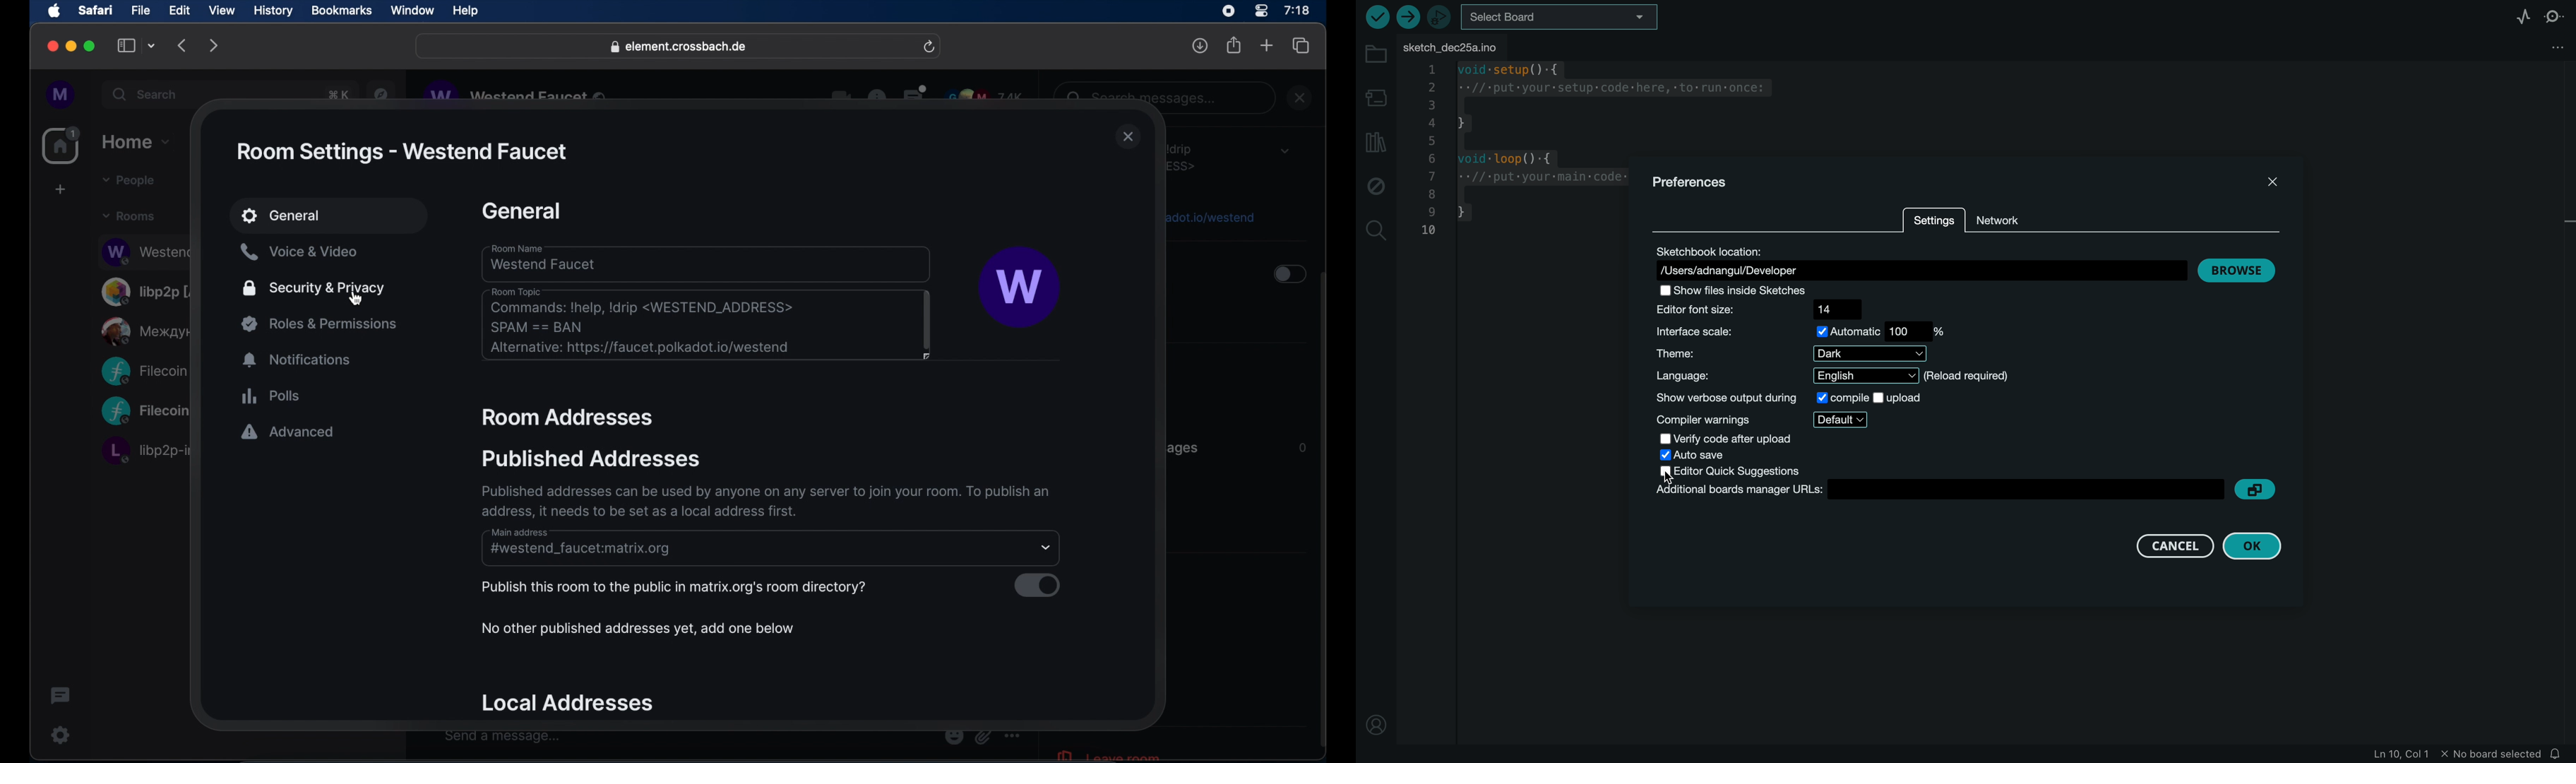 Image resolution: width=2576 pixels, height=784 pixels. Describe the element at coordinates (1301, 46) in the screenshot. I see `show tab overview` at that location.